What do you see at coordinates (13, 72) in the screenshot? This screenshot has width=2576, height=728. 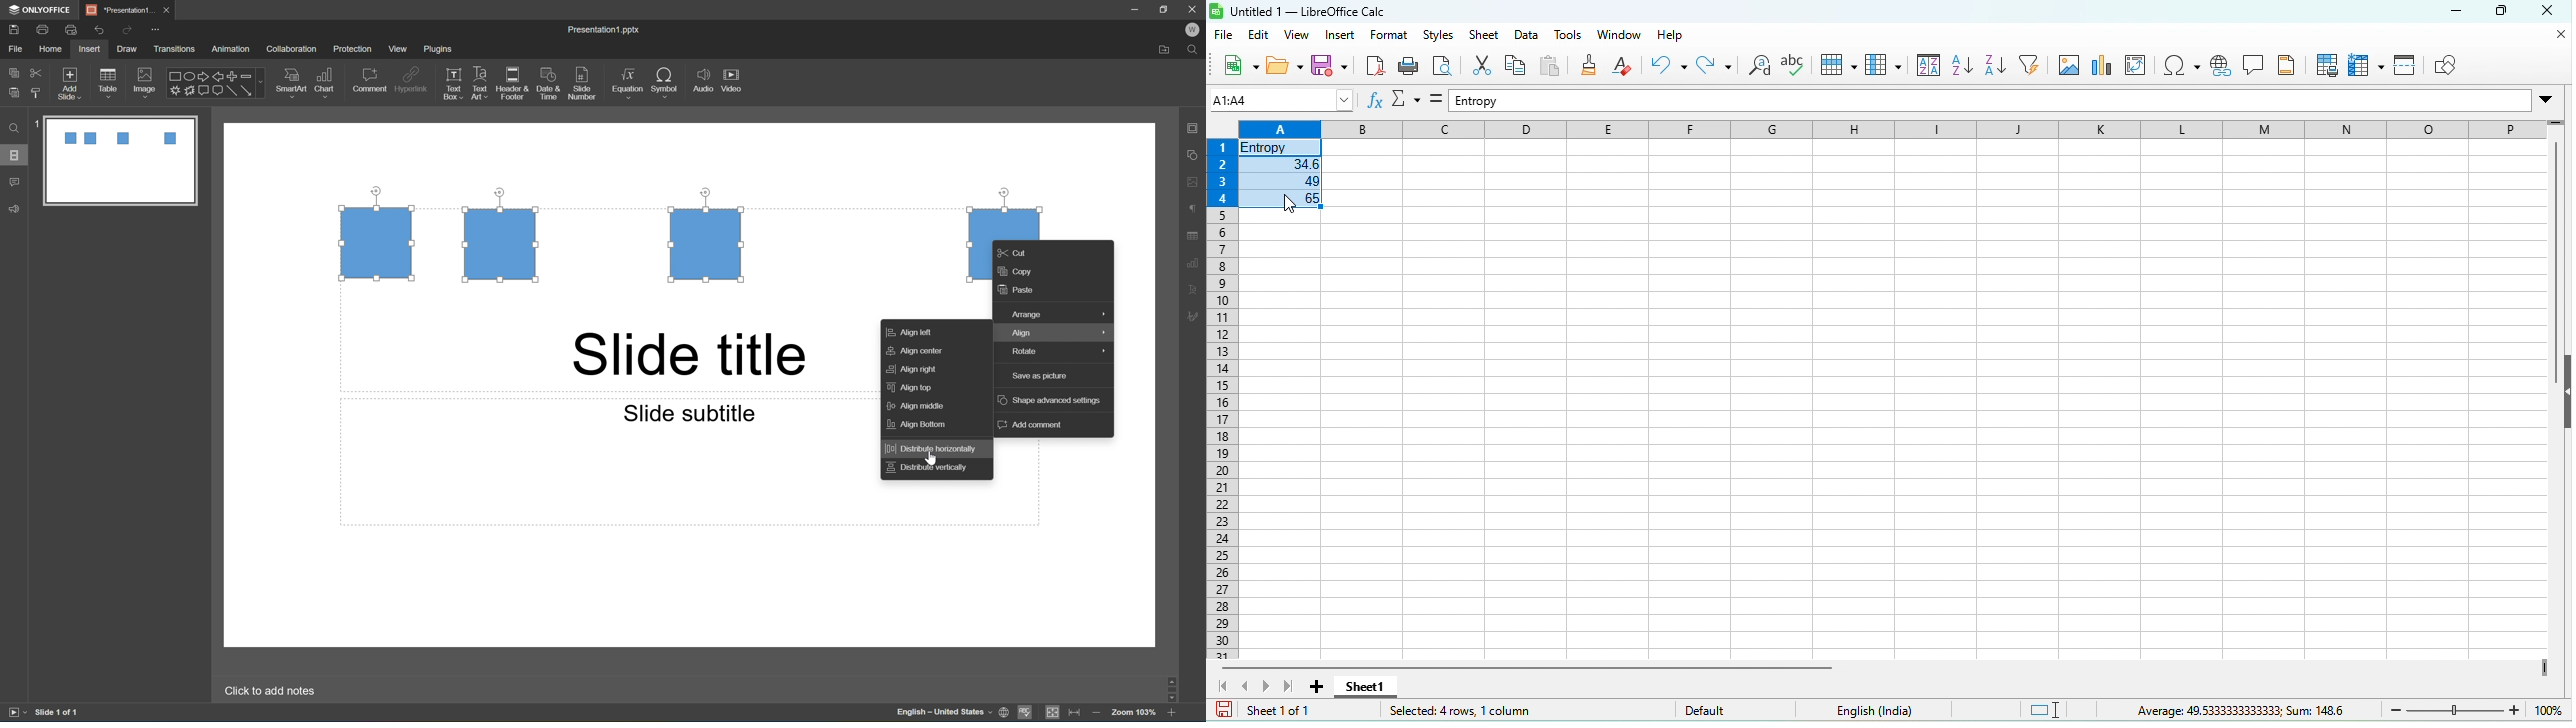 I see `copy` at bounding box center [13, 72].